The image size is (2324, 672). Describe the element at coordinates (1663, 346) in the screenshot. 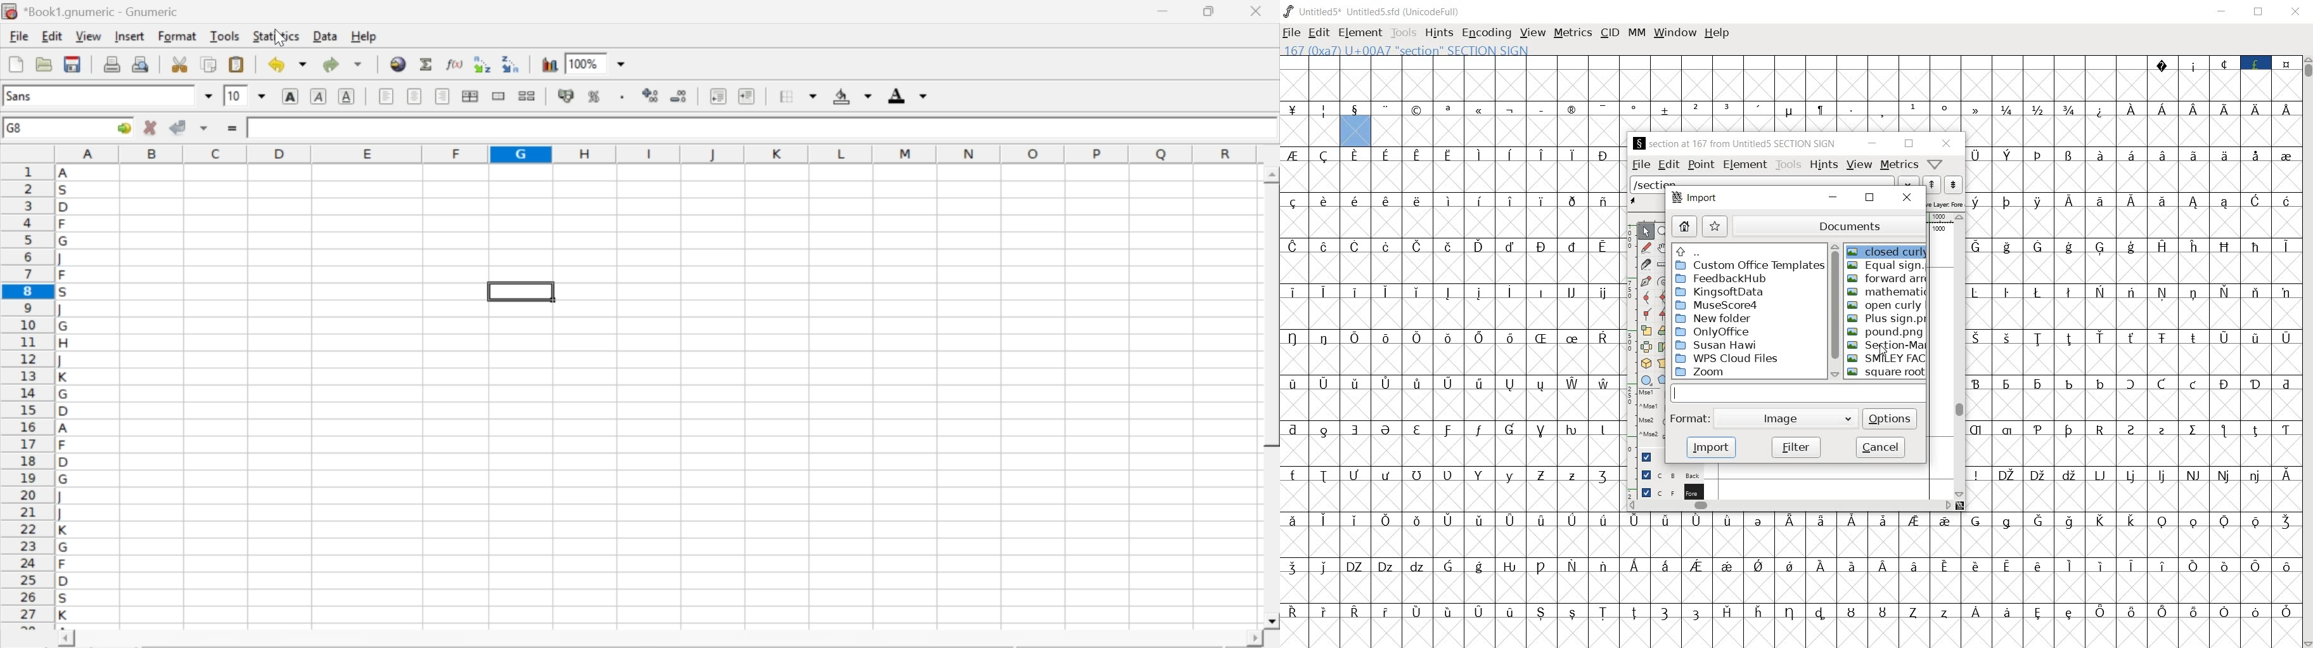

I see `skew the selection` at that location.